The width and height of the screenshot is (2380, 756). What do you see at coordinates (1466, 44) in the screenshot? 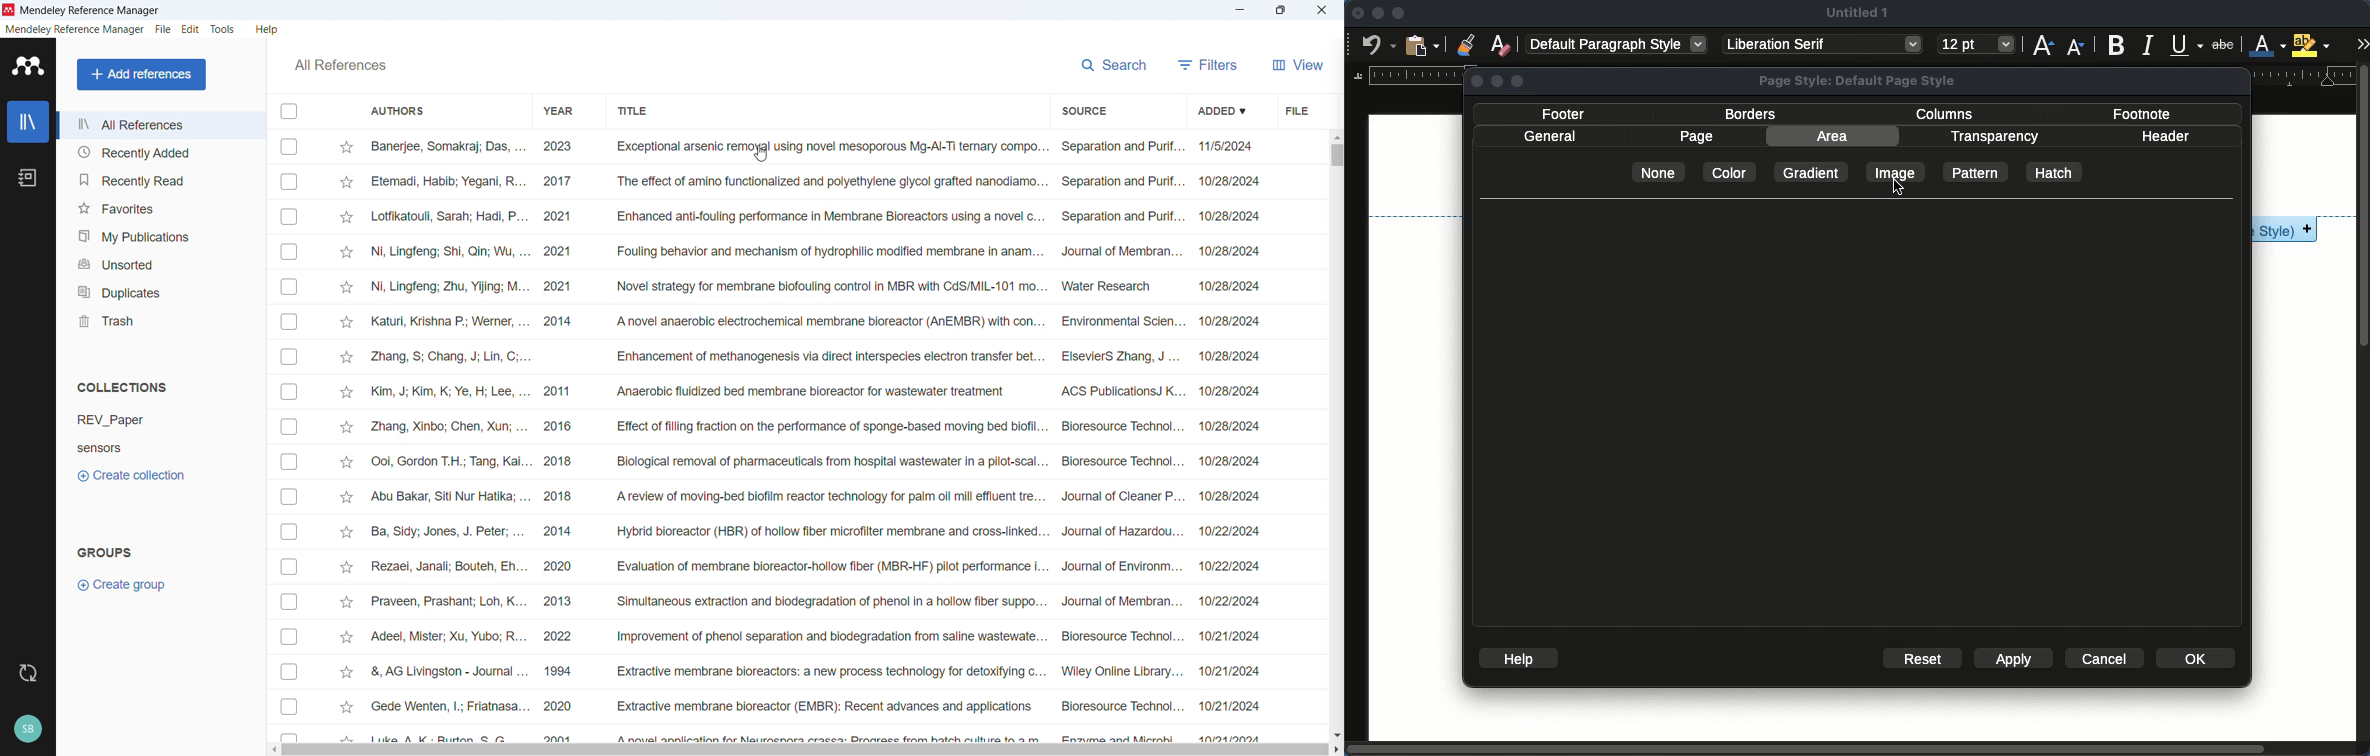
I see `clone formatting` at bounding box center [1466, 44].